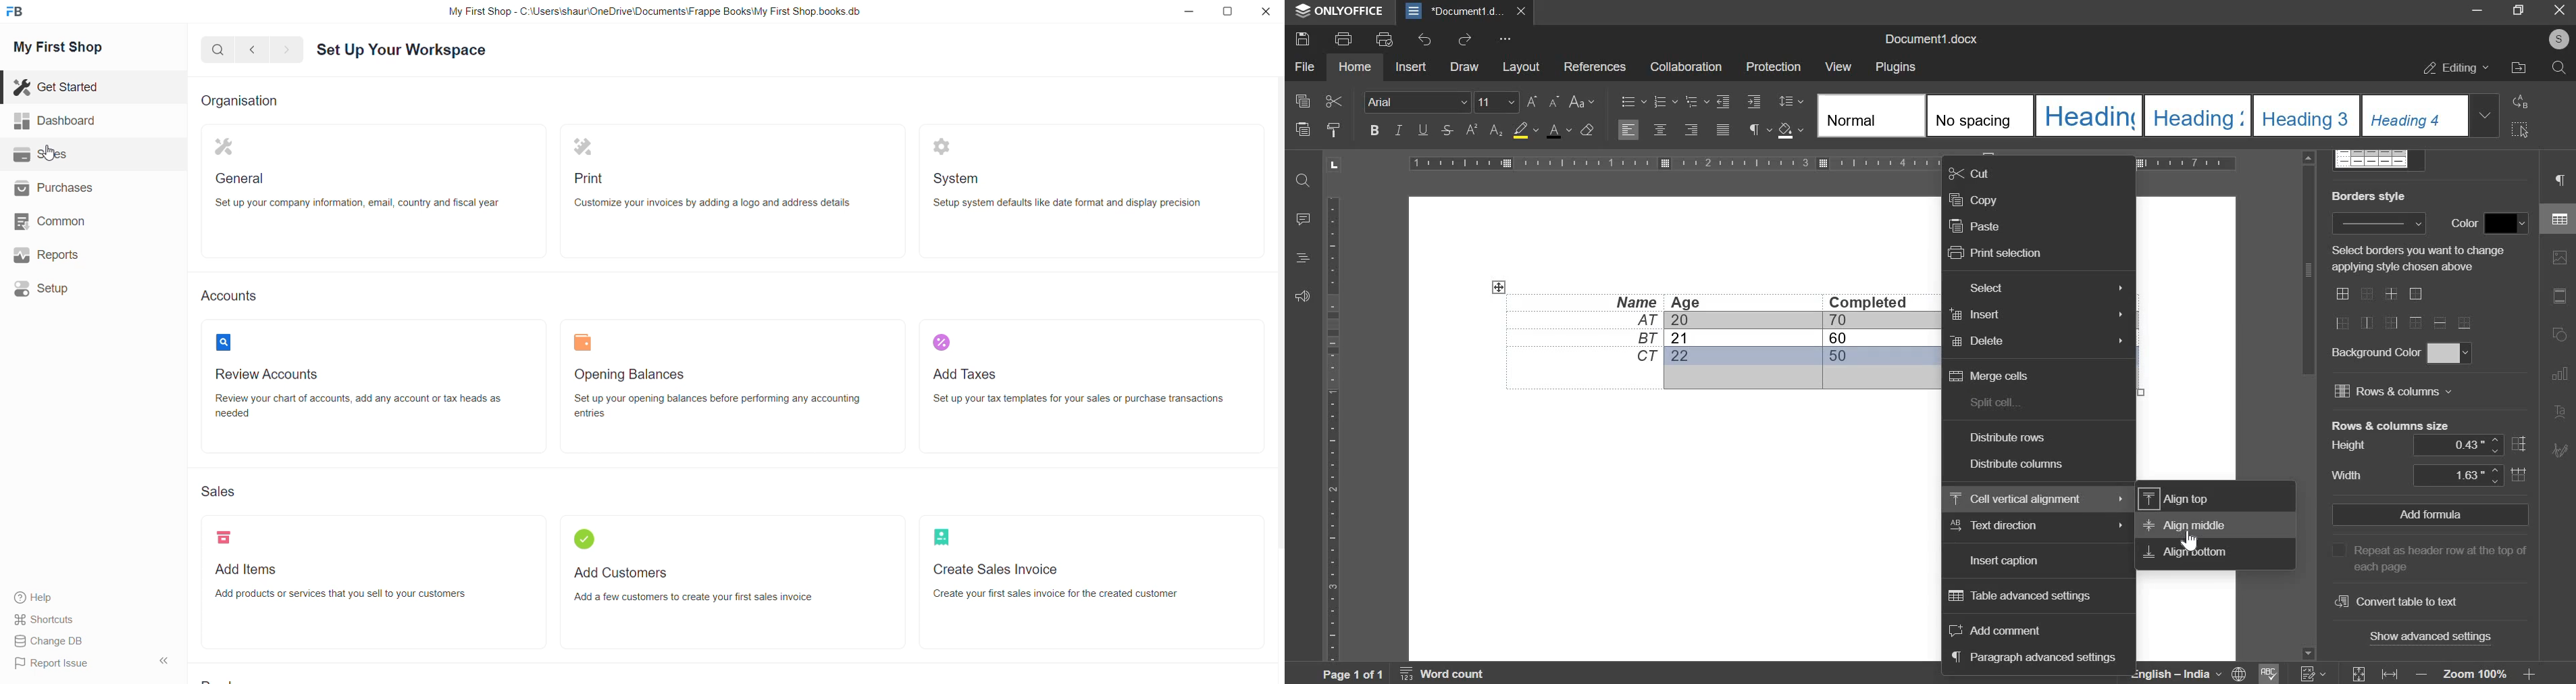 The image size is (2576, 700). Describe the element at coordinates (1989, 374) in the screenshot. I see `merge cells` at that location.